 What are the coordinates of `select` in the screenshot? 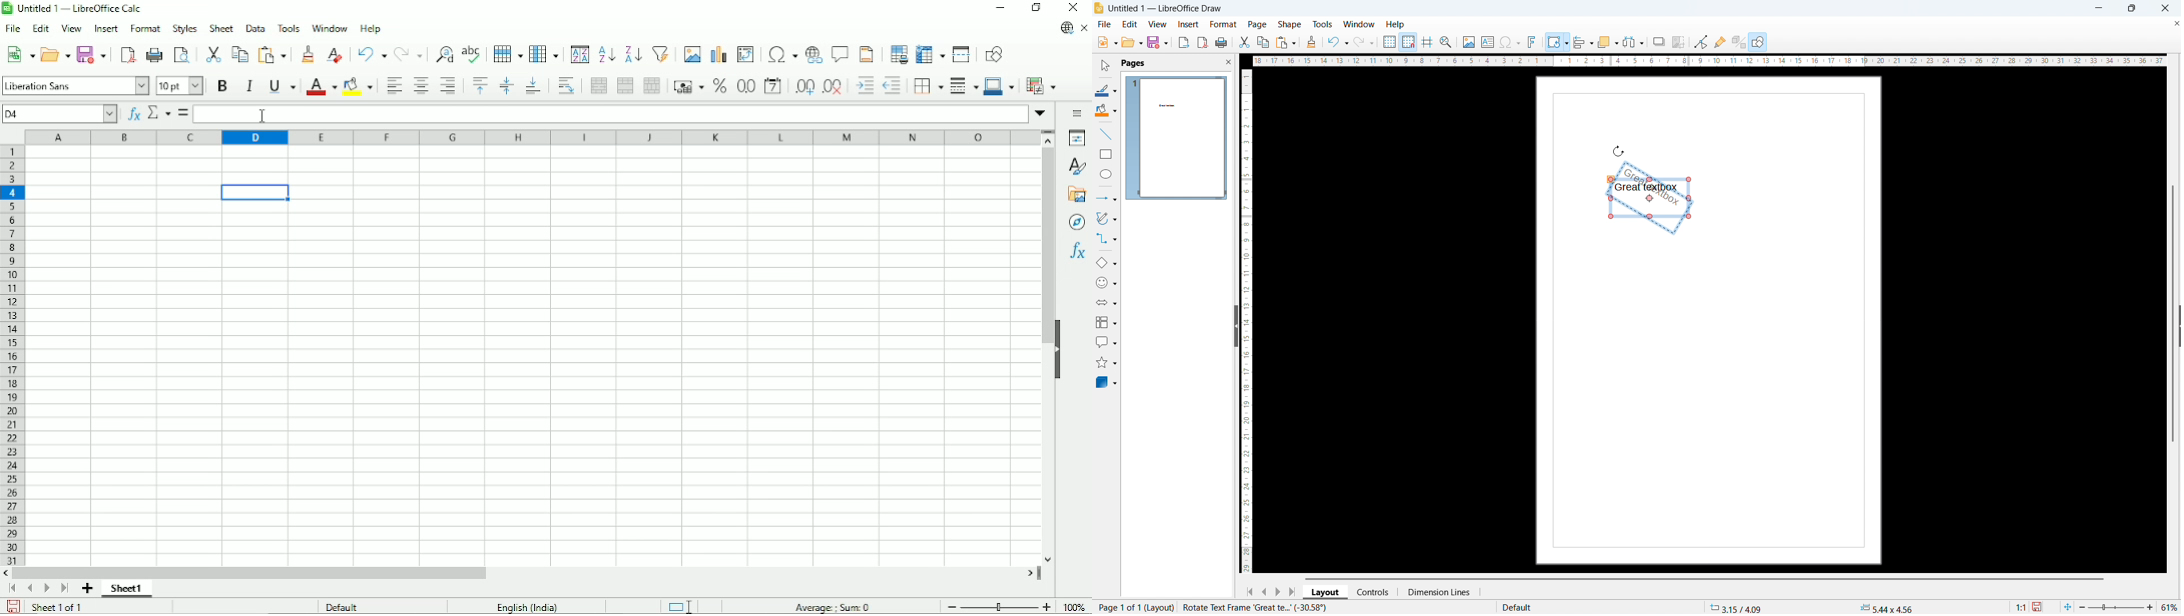 It's located at (1106, 66).